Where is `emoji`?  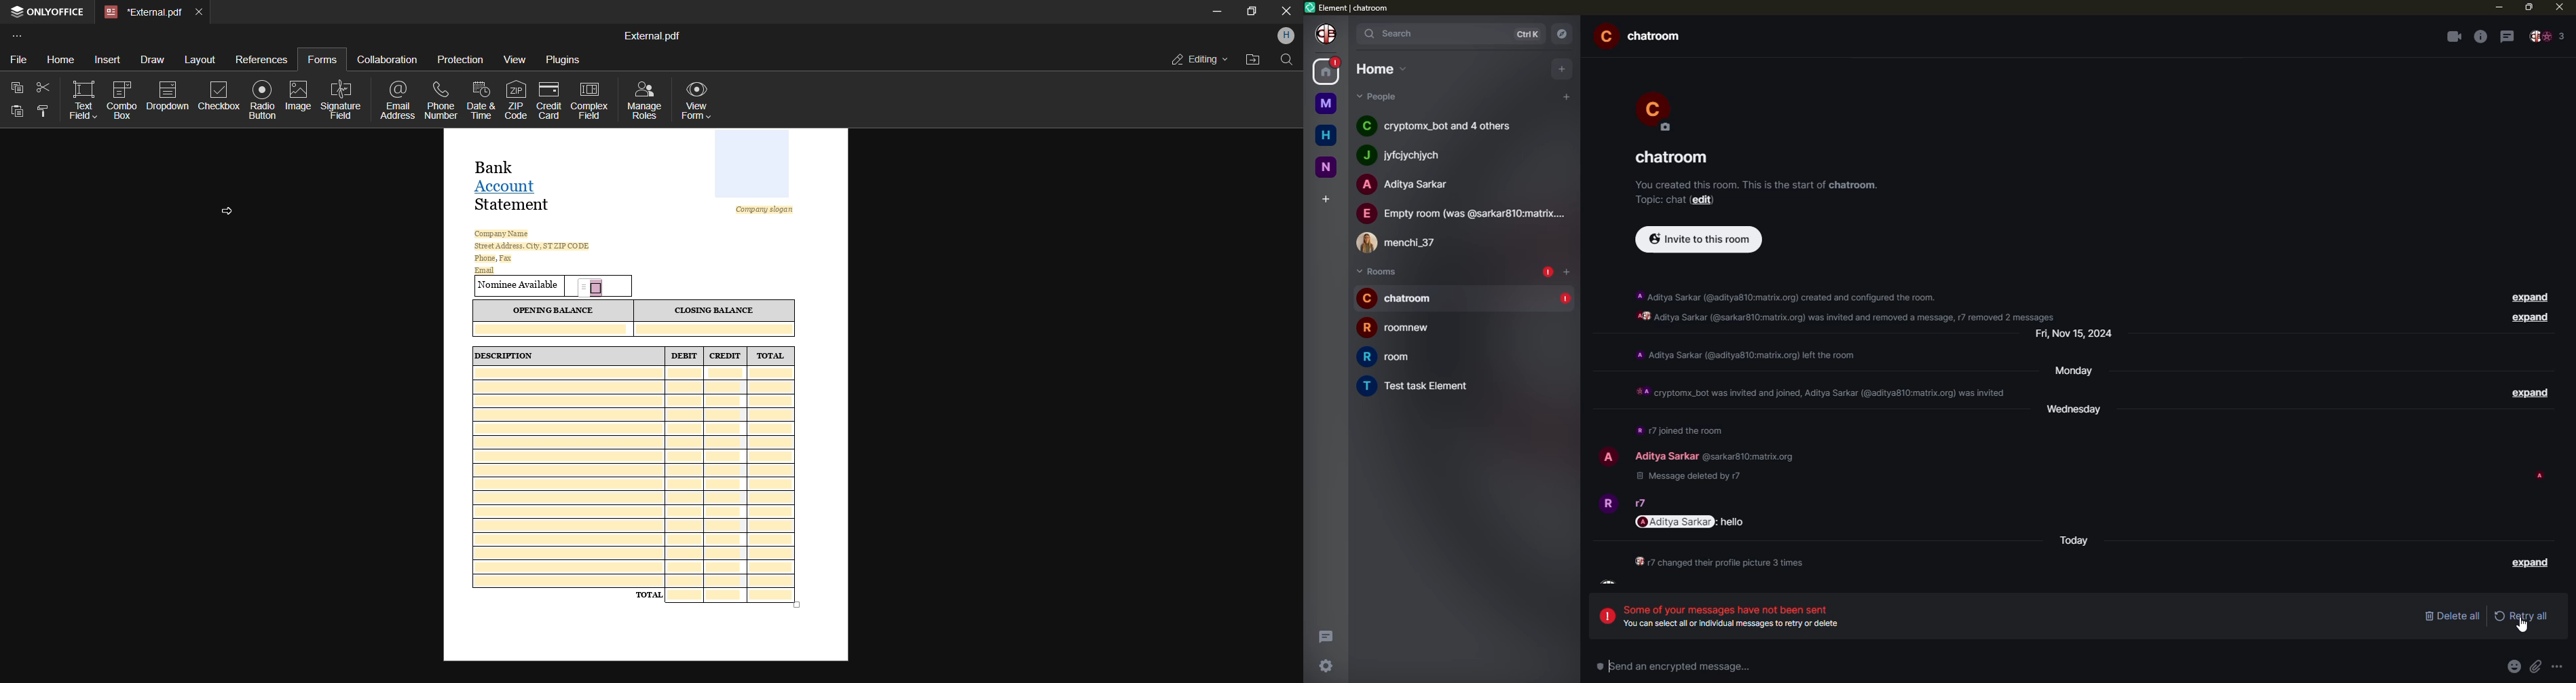 emoji is located at coordinates (2513, 667).